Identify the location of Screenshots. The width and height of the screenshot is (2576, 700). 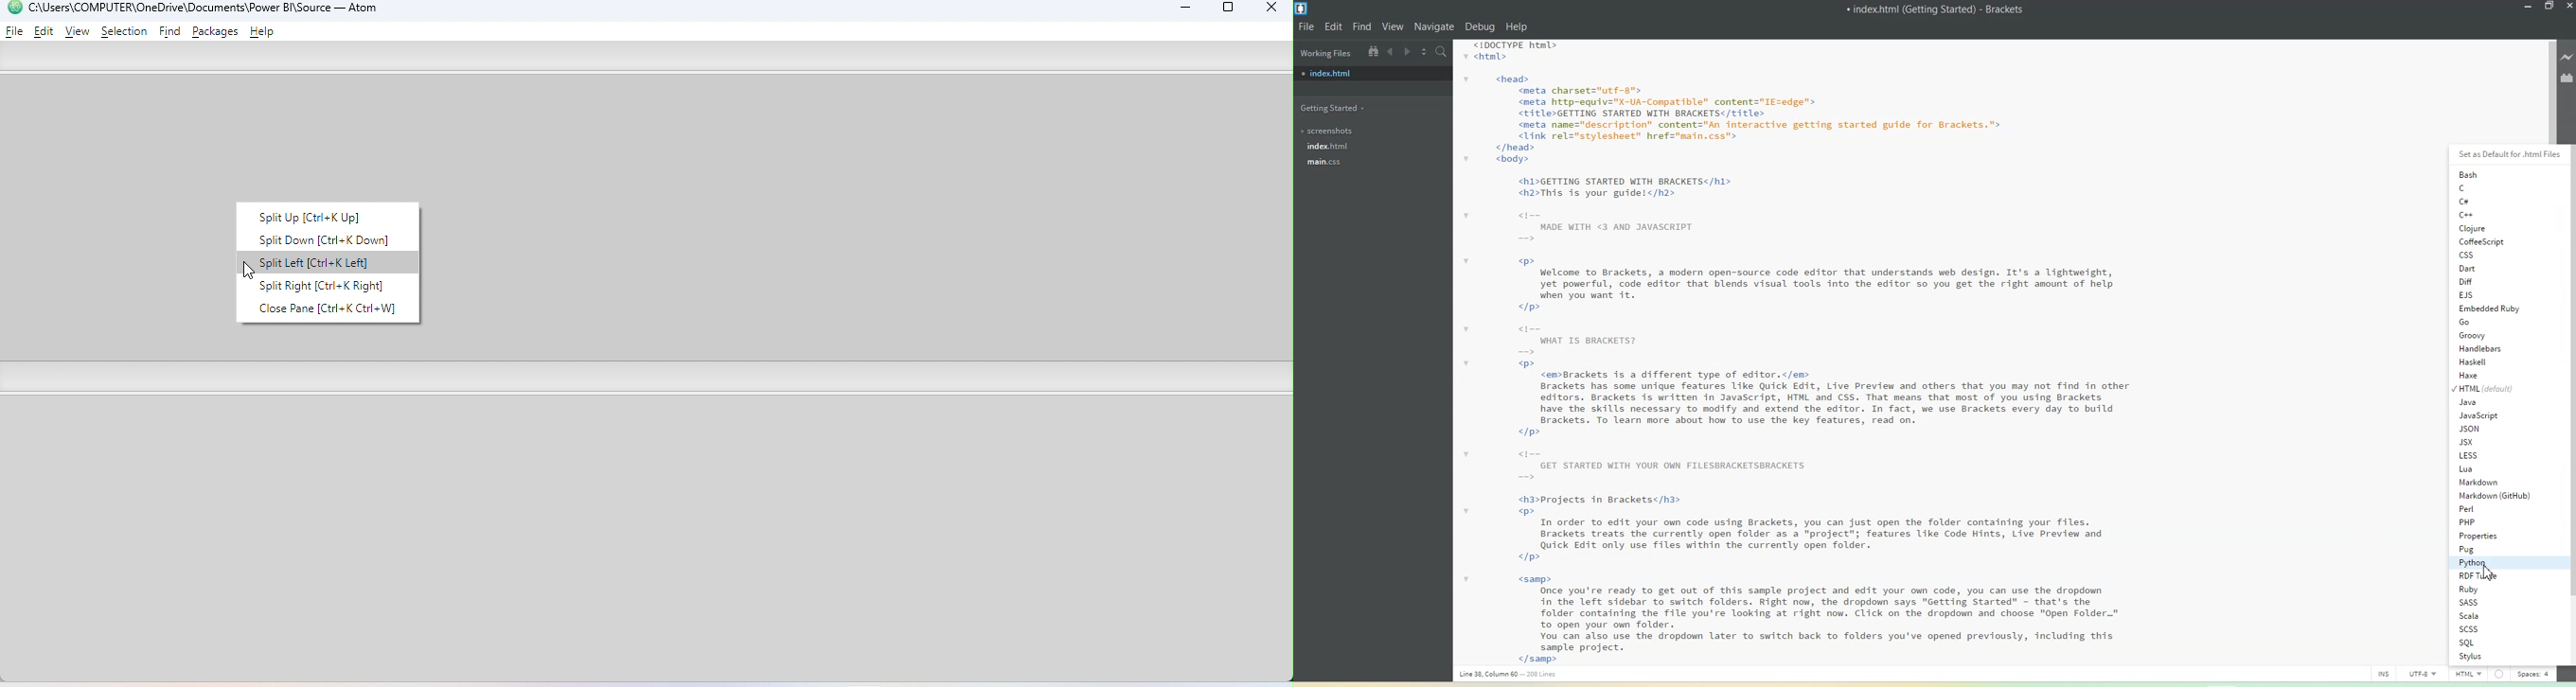
(1331, 131).